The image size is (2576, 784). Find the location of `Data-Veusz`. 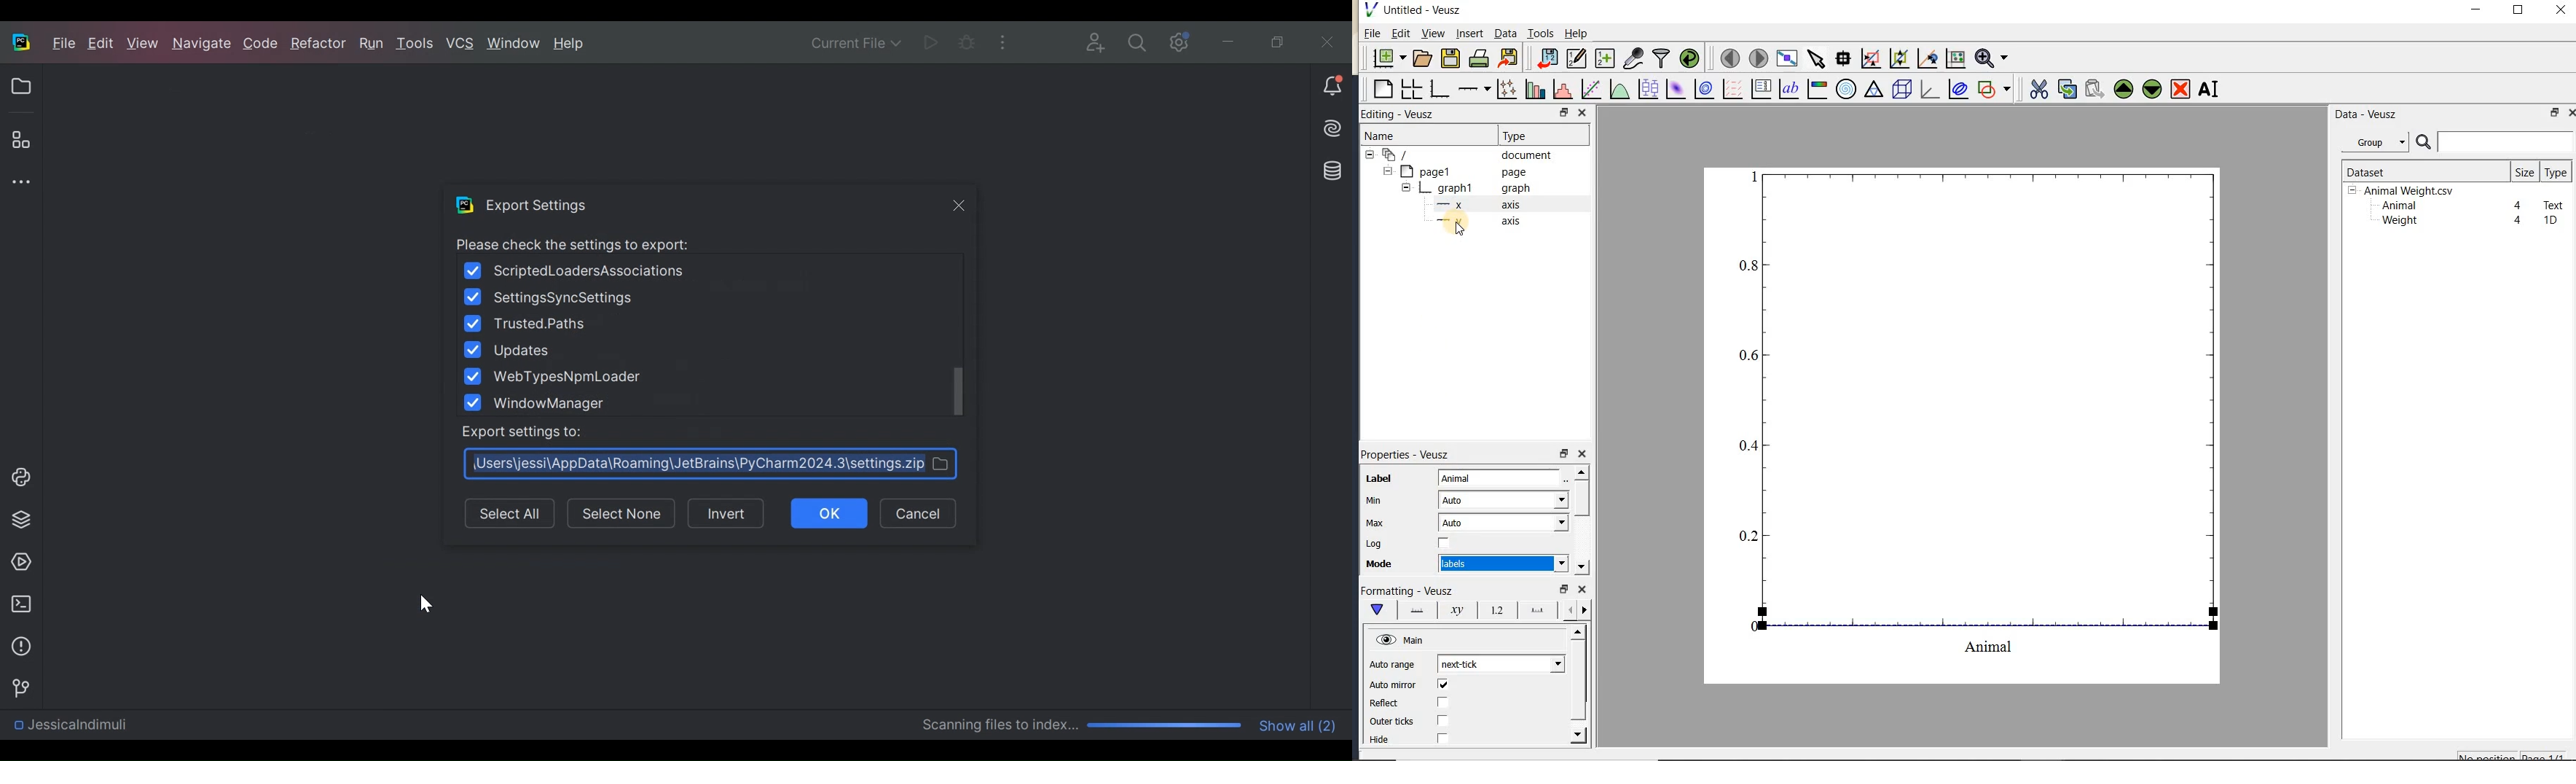

Data-Veusz is located at coordinates (2366, 114).